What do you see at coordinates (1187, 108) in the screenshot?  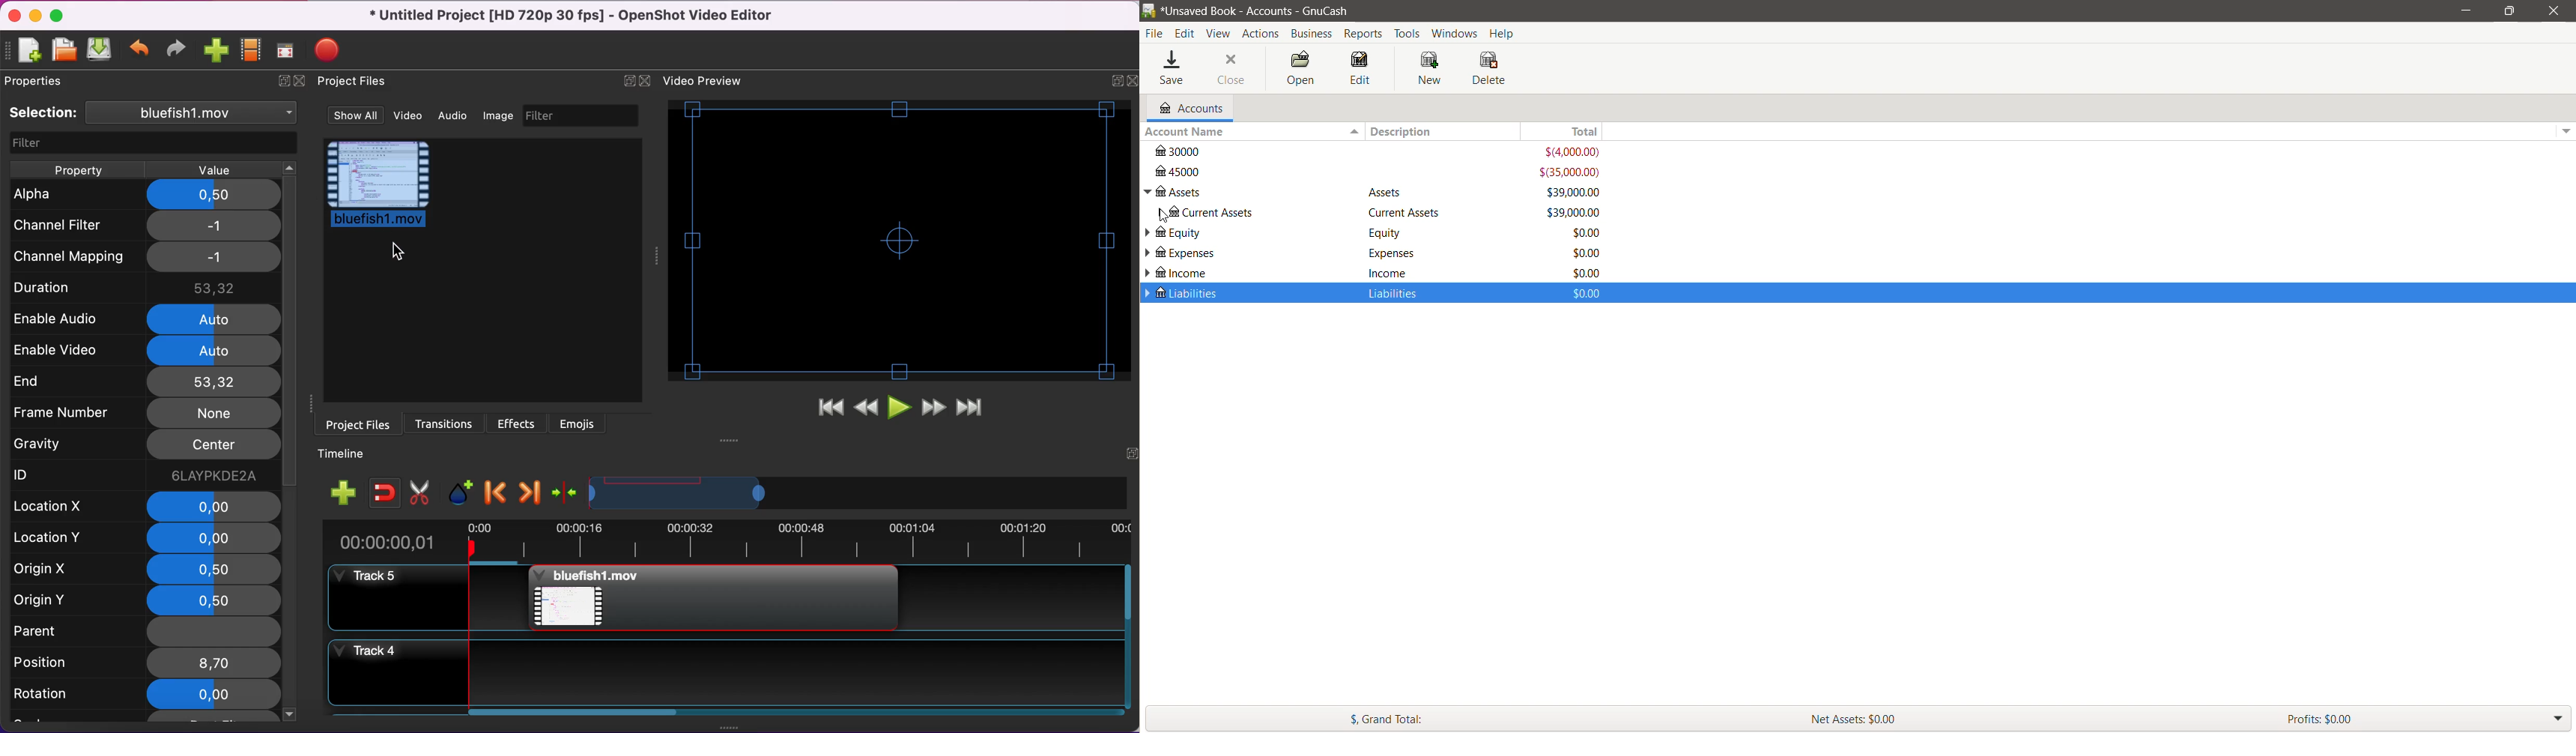 I see `Accounts` at bounding box center [1187, 108].